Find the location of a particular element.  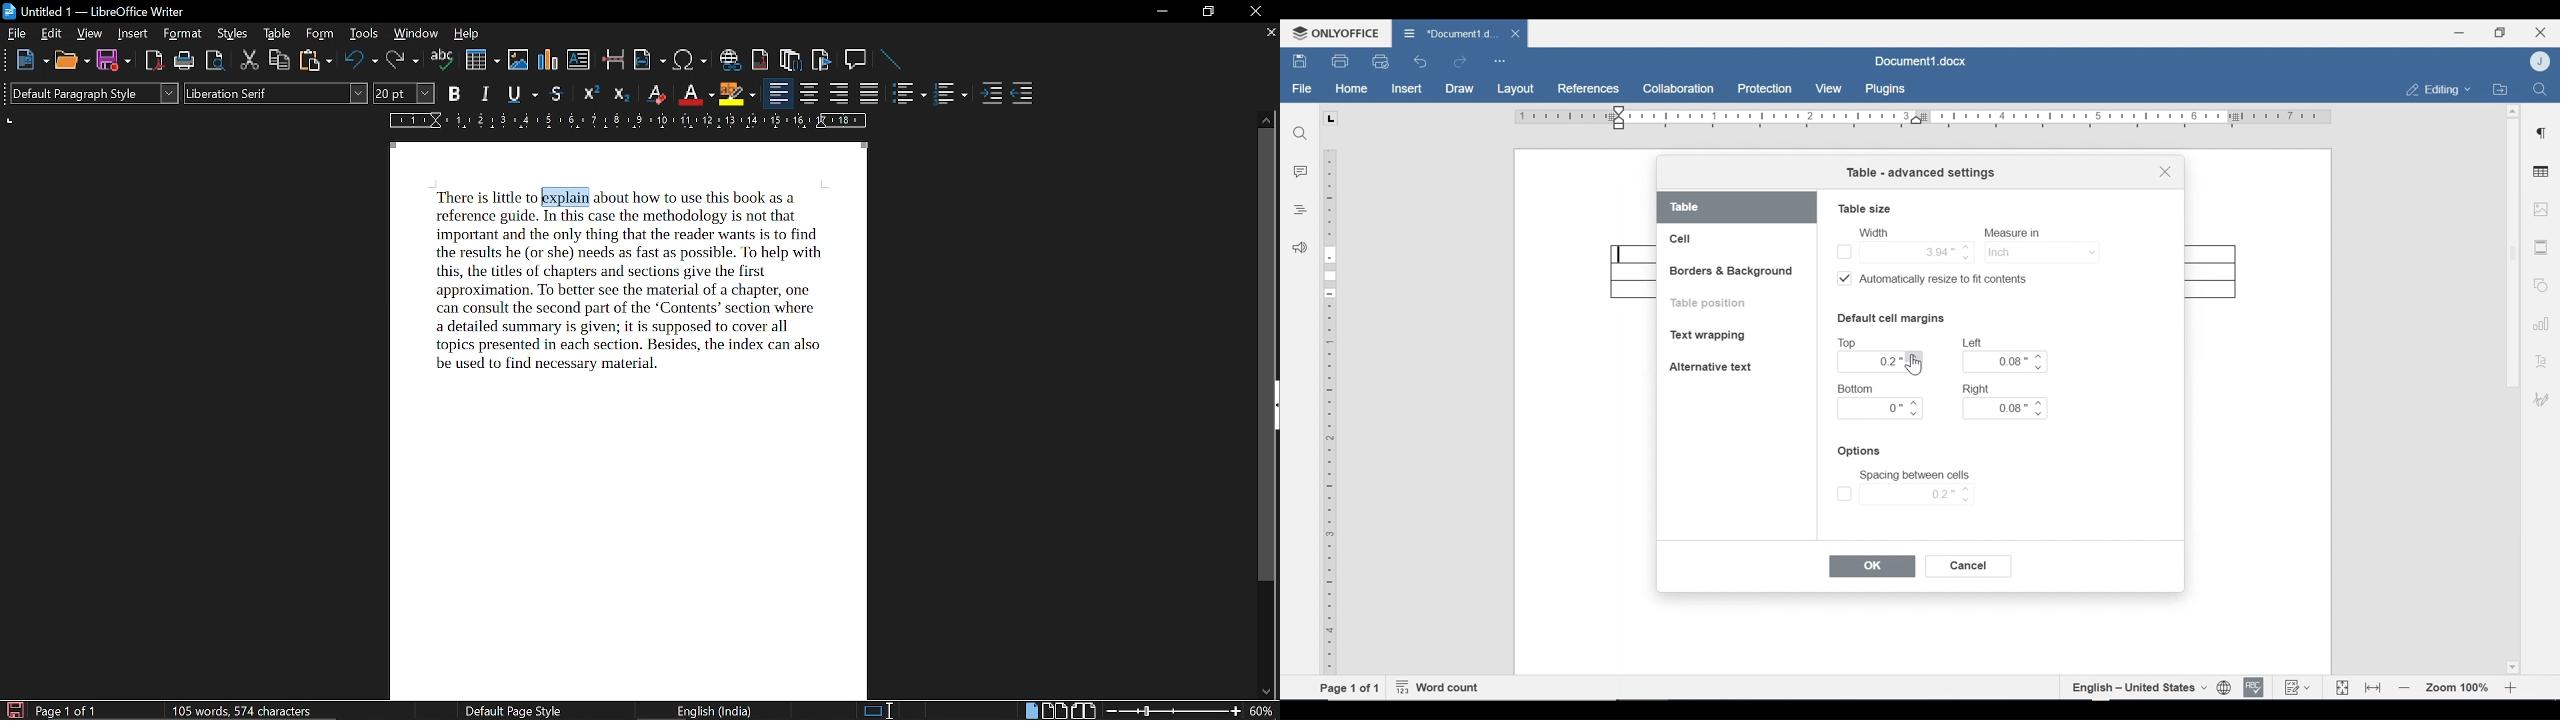

0.08 is located at coordinates (2006, 361).